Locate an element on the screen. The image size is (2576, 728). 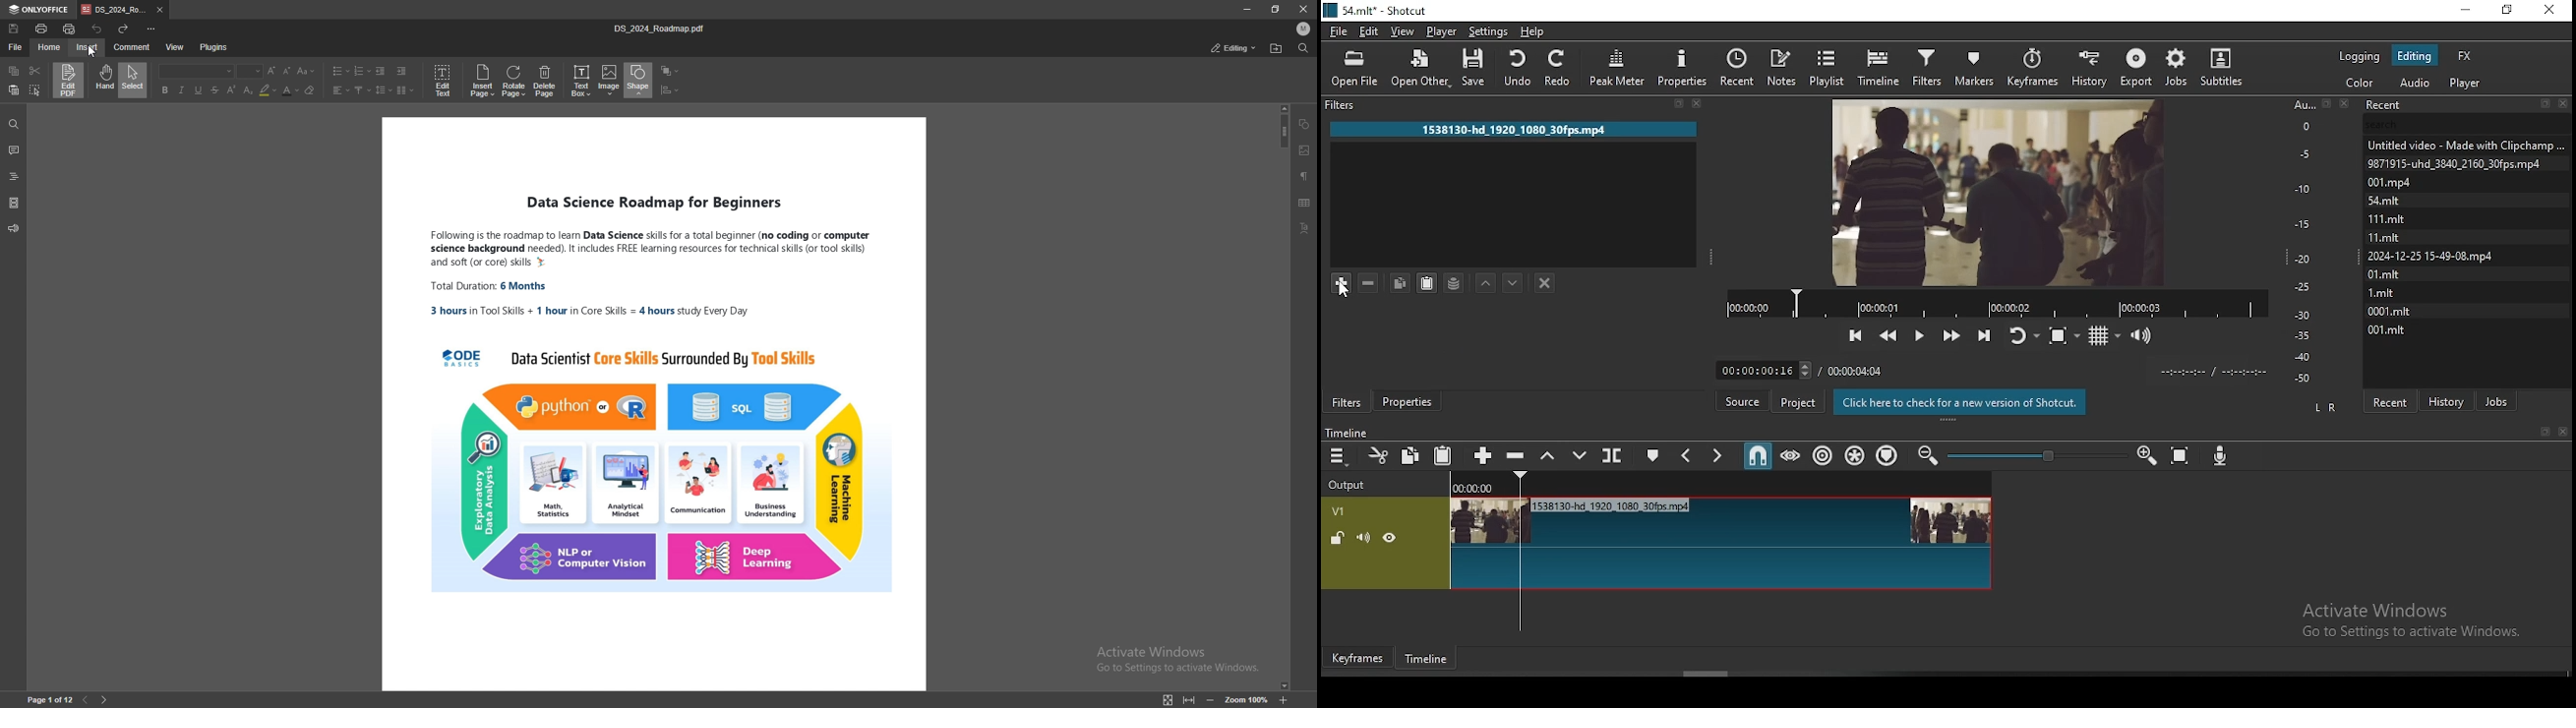
font size is located at coordinates (307, 71).